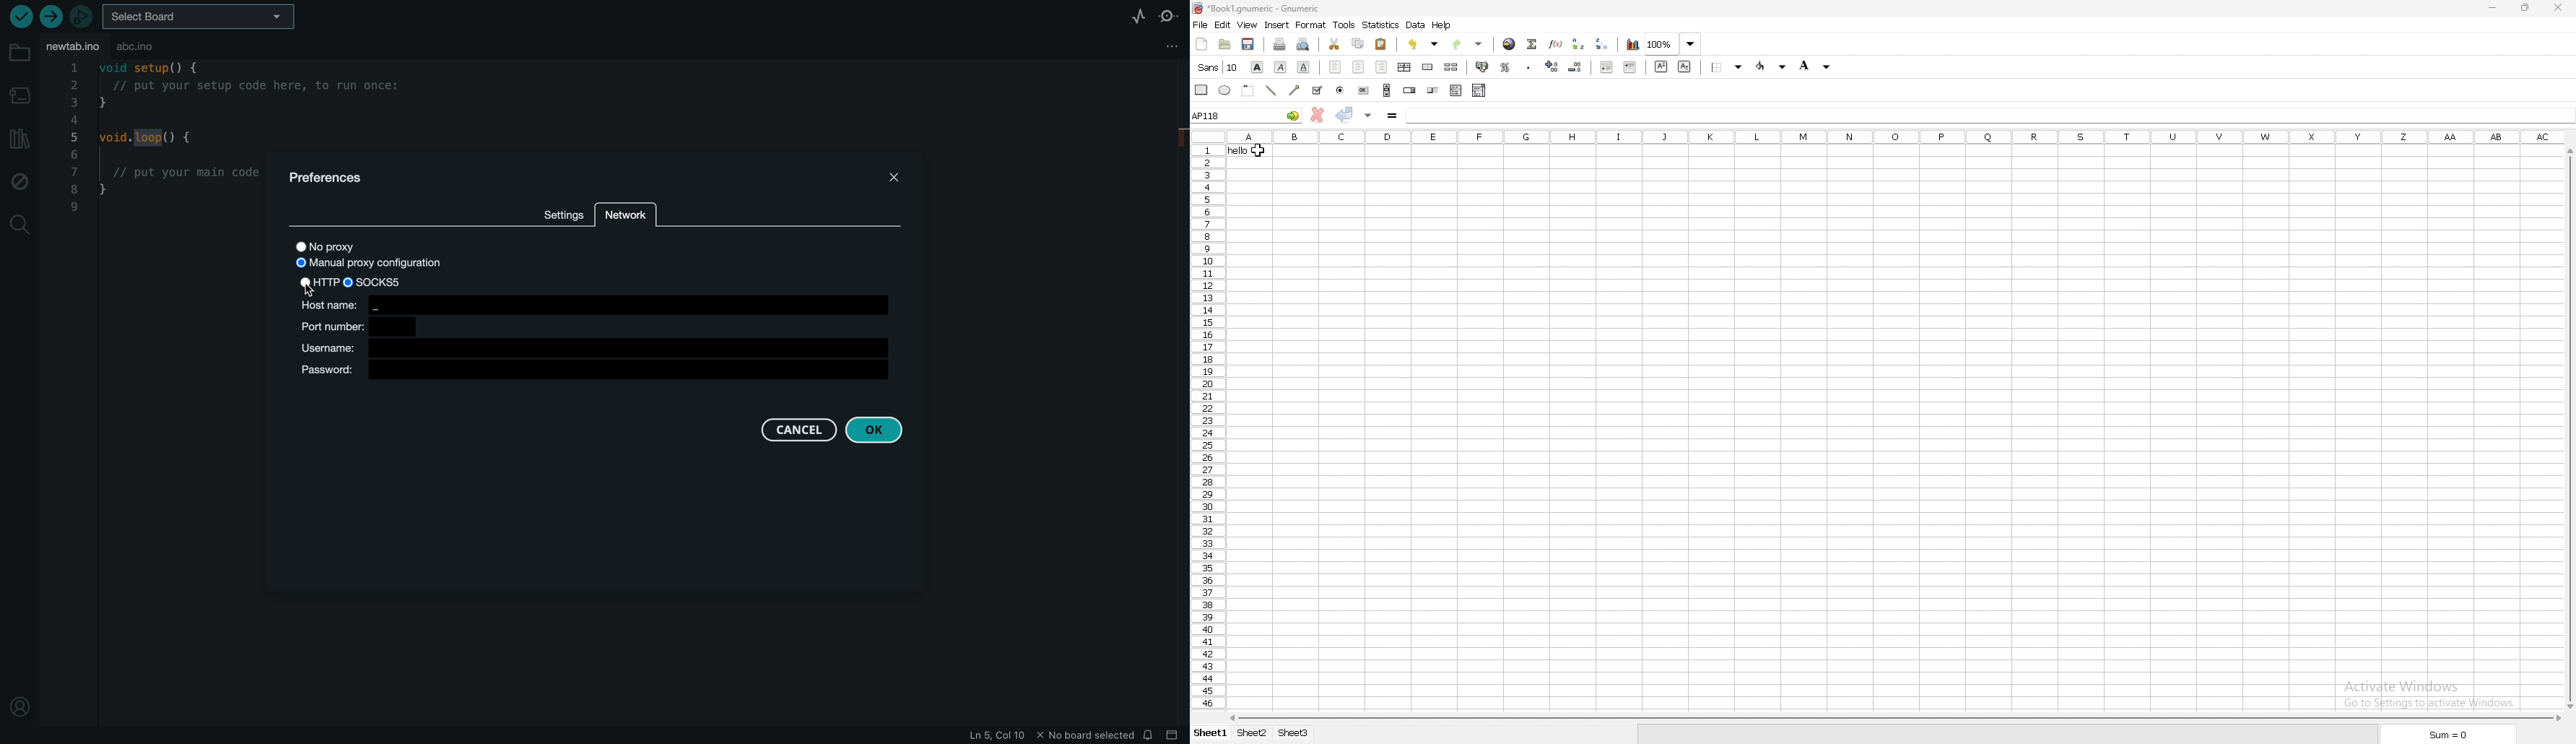  Describe the element at coordinates (2525, 8) in the screenshot. I see `resize` at that location.